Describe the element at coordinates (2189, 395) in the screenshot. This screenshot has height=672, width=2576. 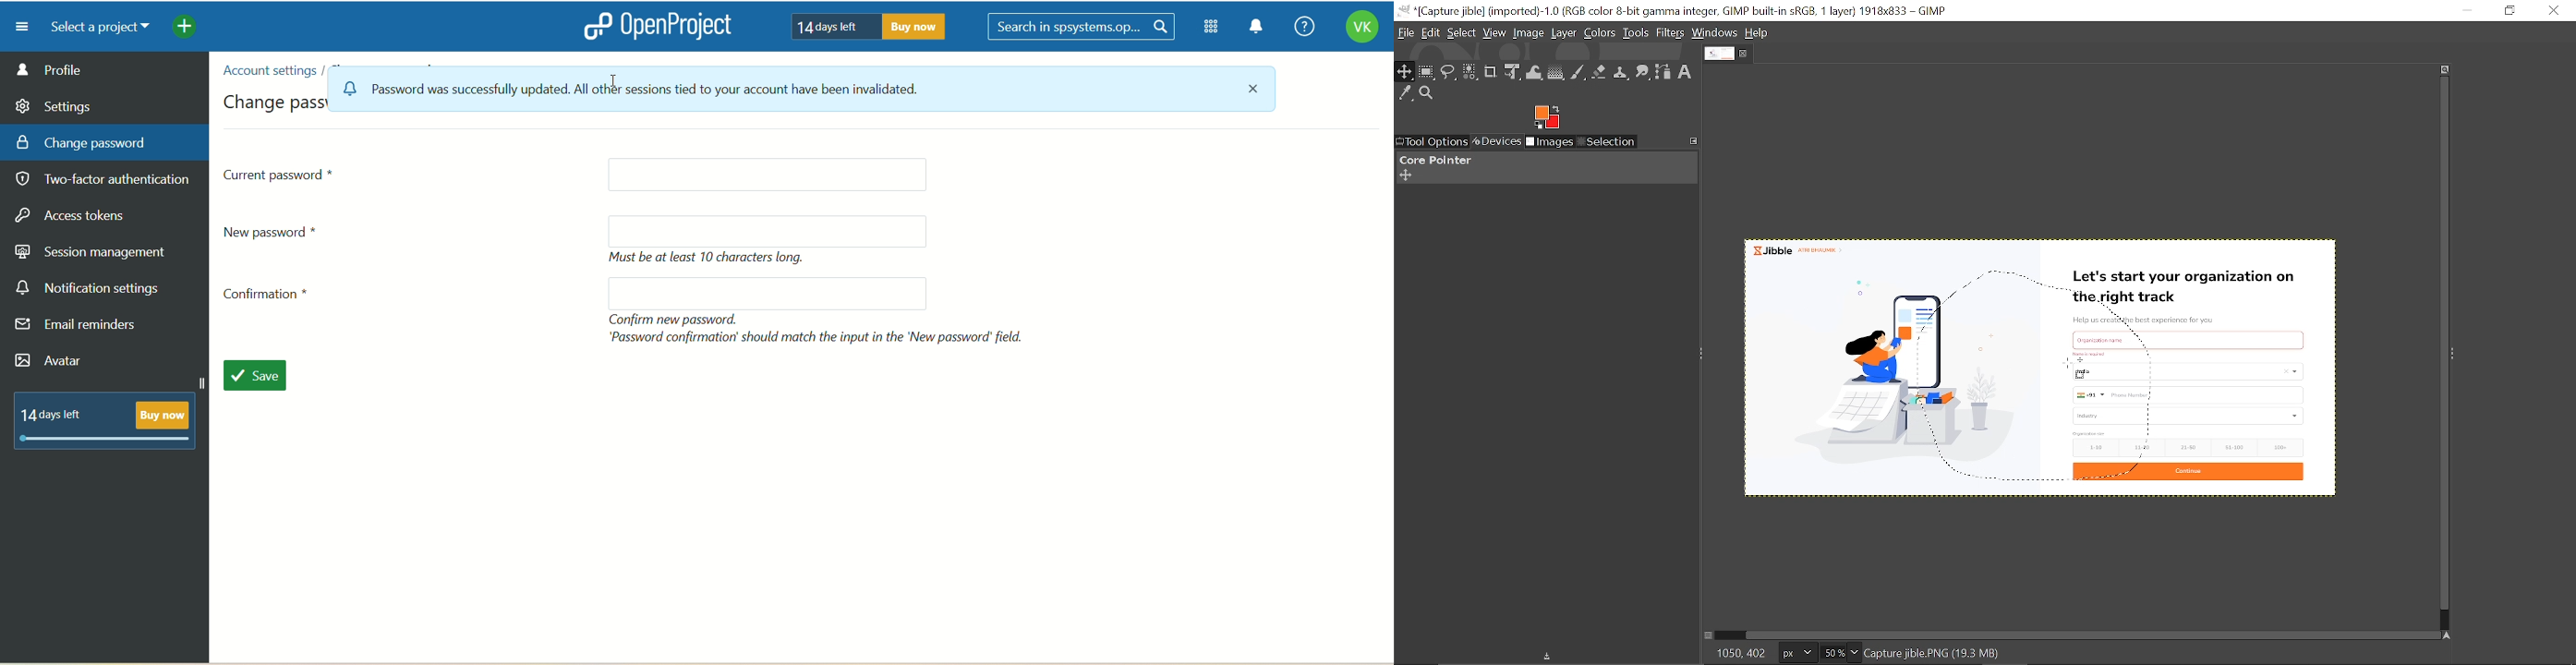
I see `Phon Numbers` at that location.